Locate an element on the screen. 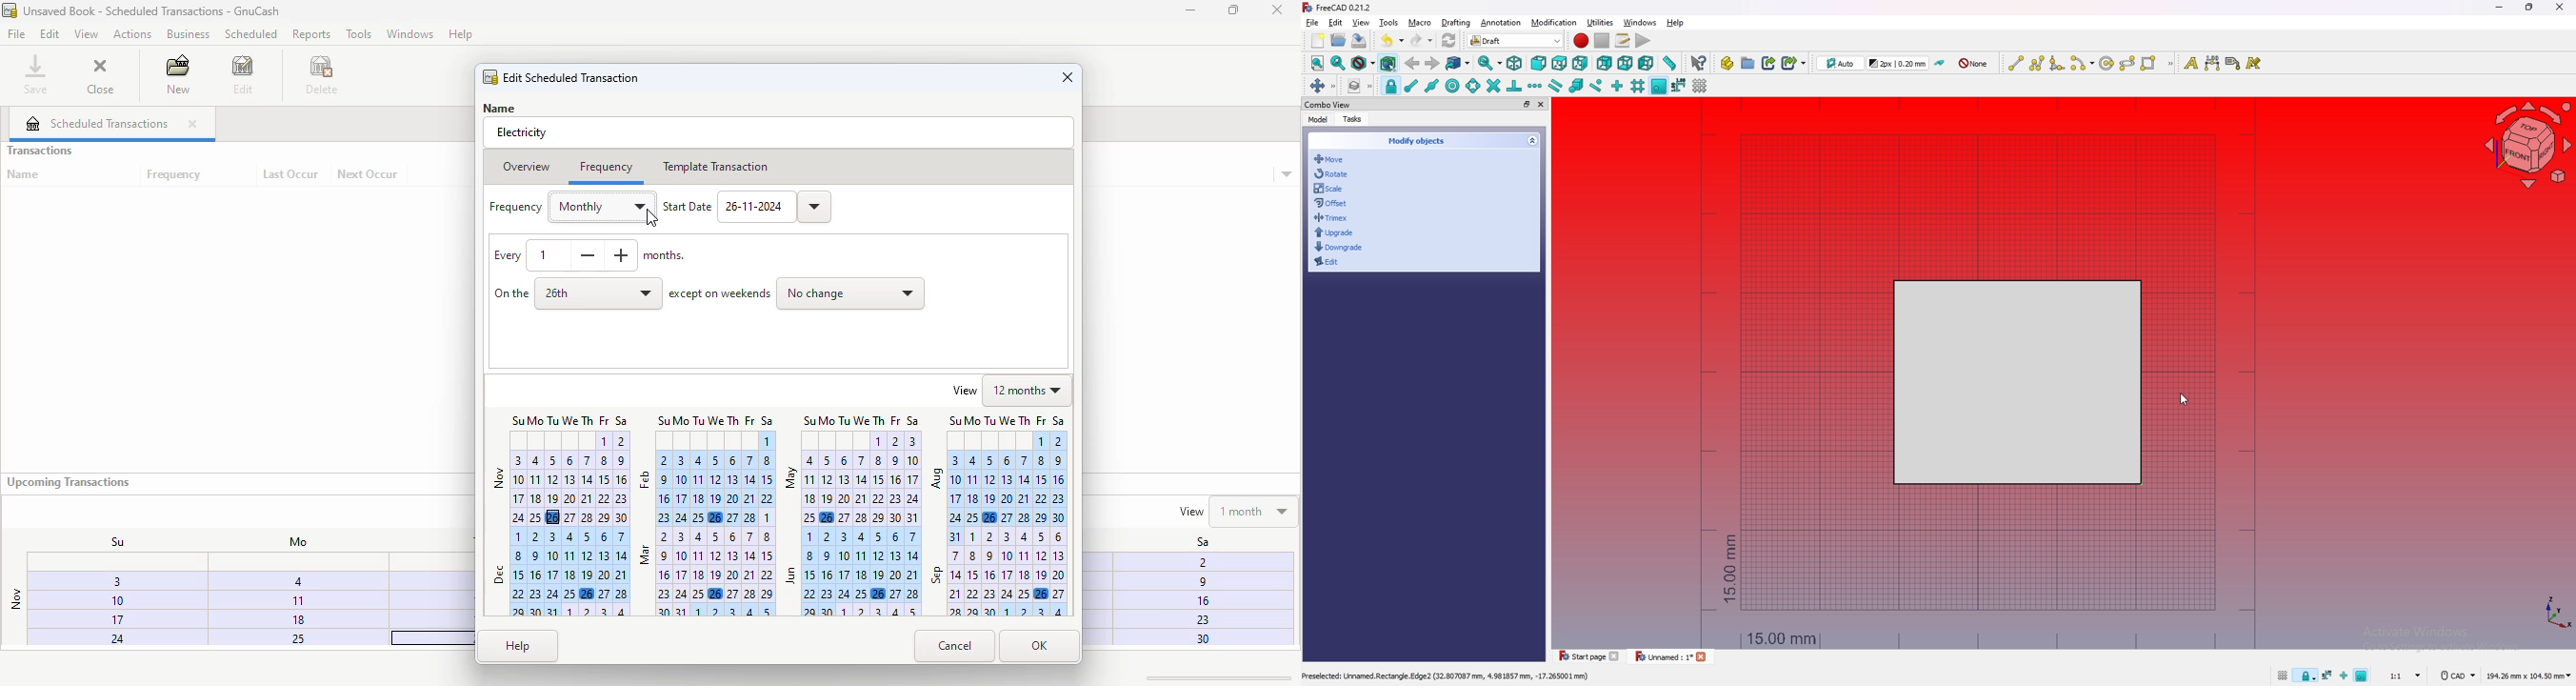 The image size is (2576, 700). 26-11-2024 is located at coordinates (775, 207).